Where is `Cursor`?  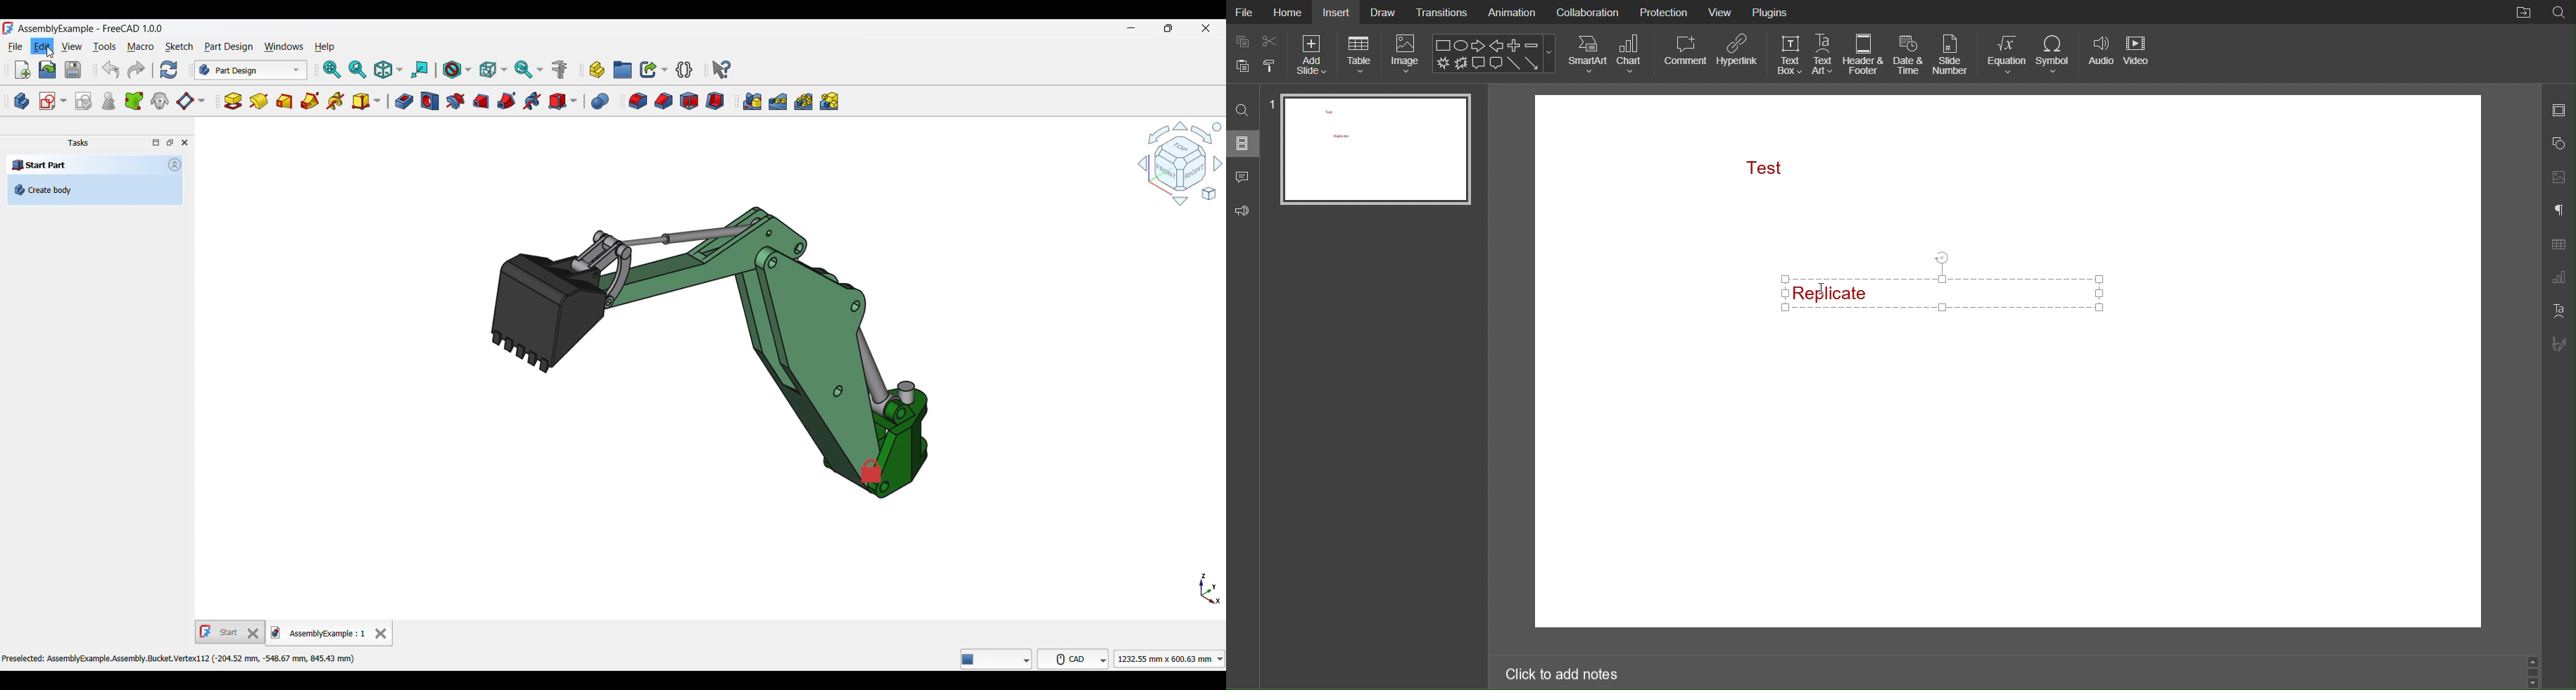
Cursor is located at coordinates (1831, 296).